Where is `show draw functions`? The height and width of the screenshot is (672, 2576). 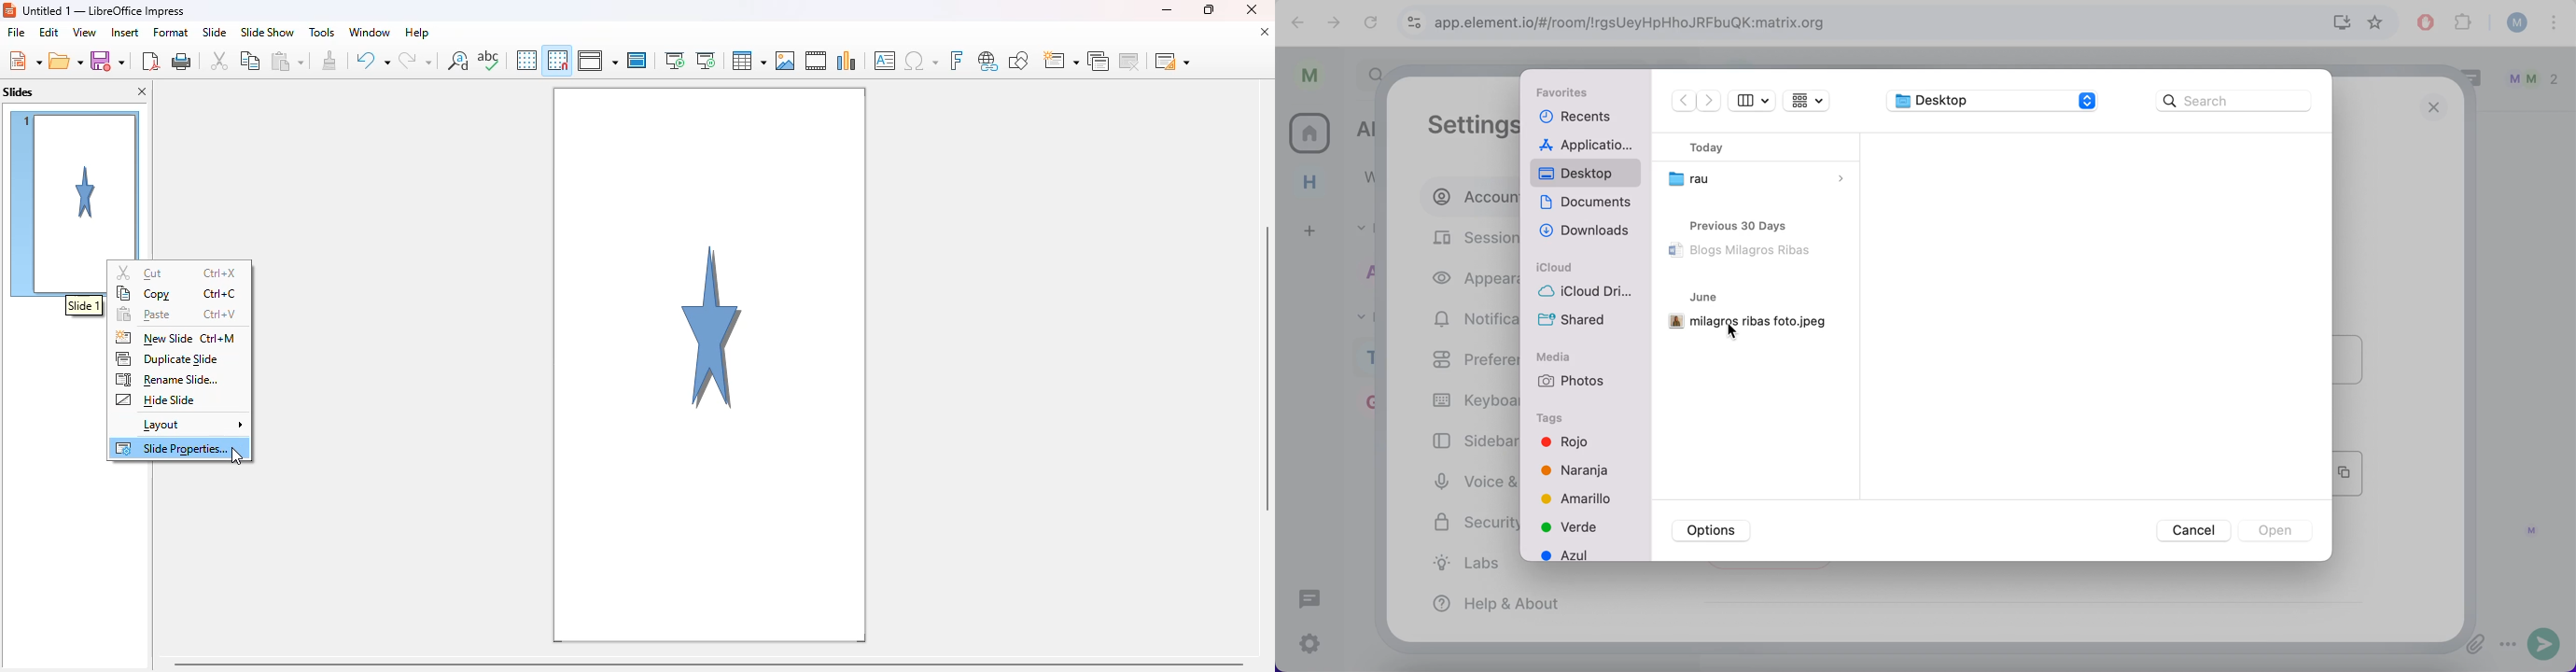
show draw functions is located at coordinates (1018, 61).